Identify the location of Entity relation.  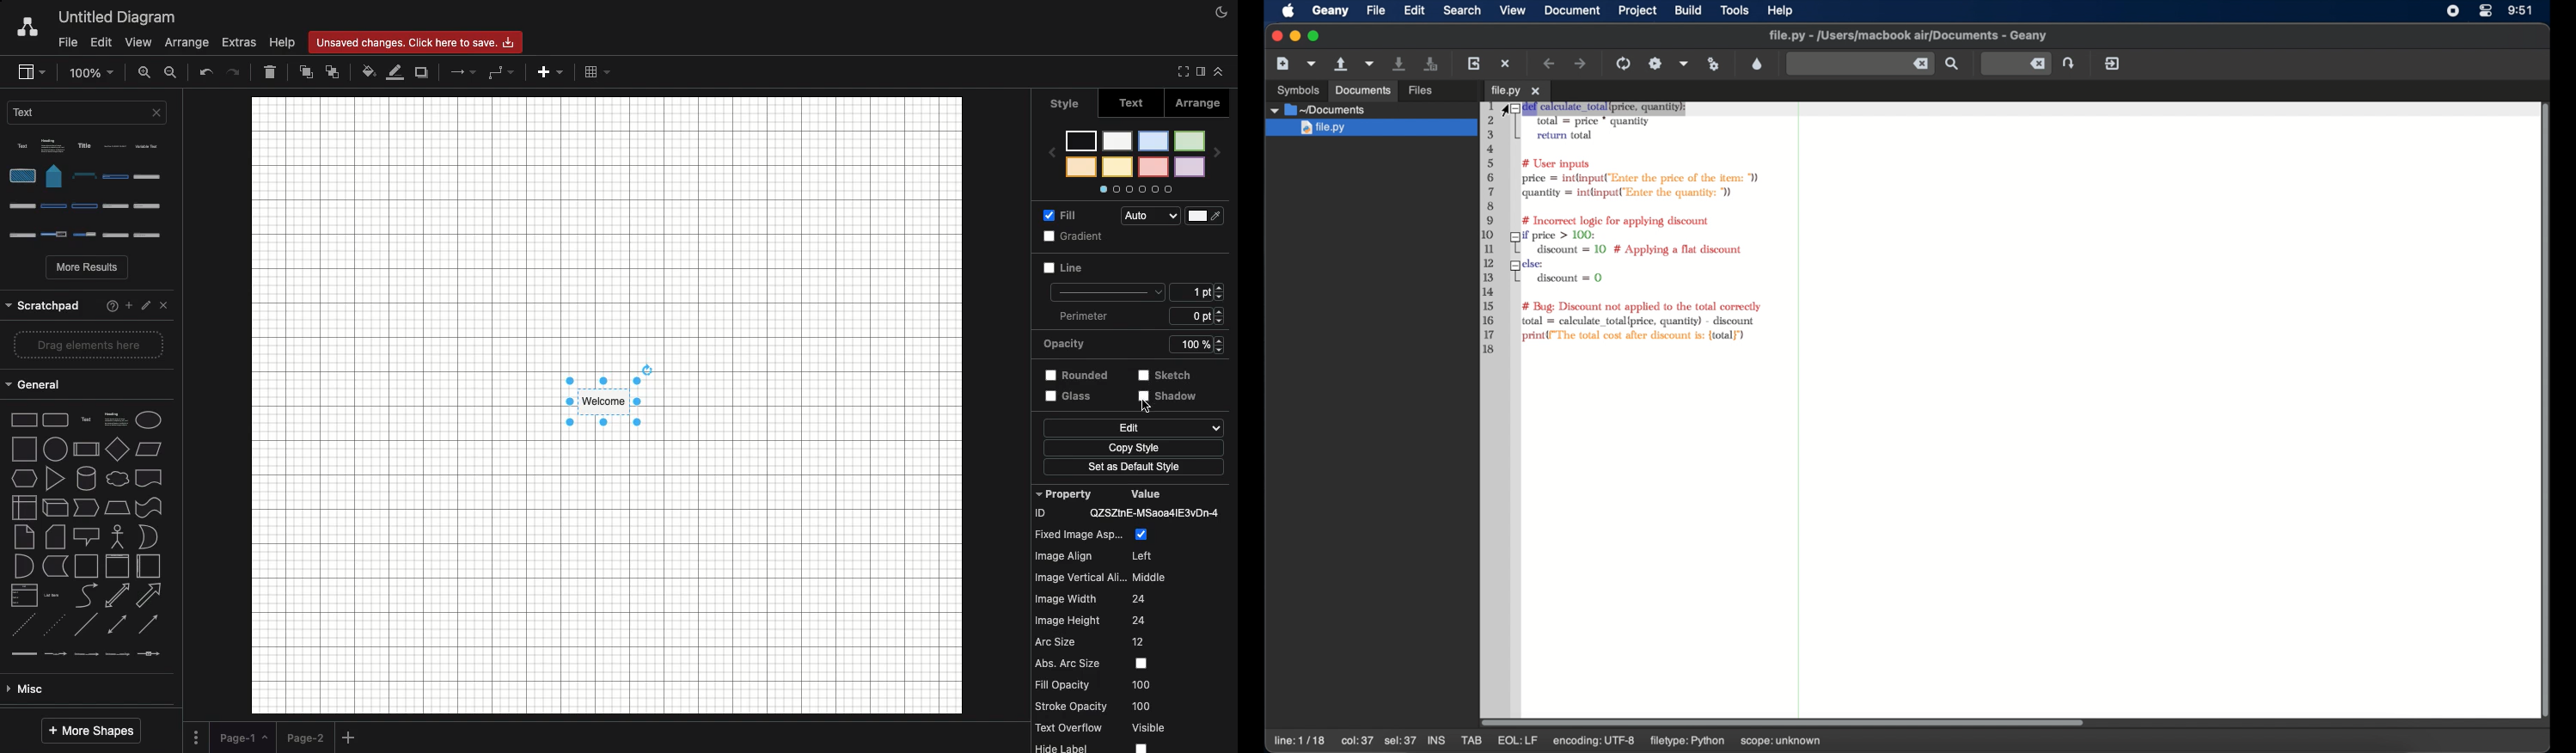
(56, 689).